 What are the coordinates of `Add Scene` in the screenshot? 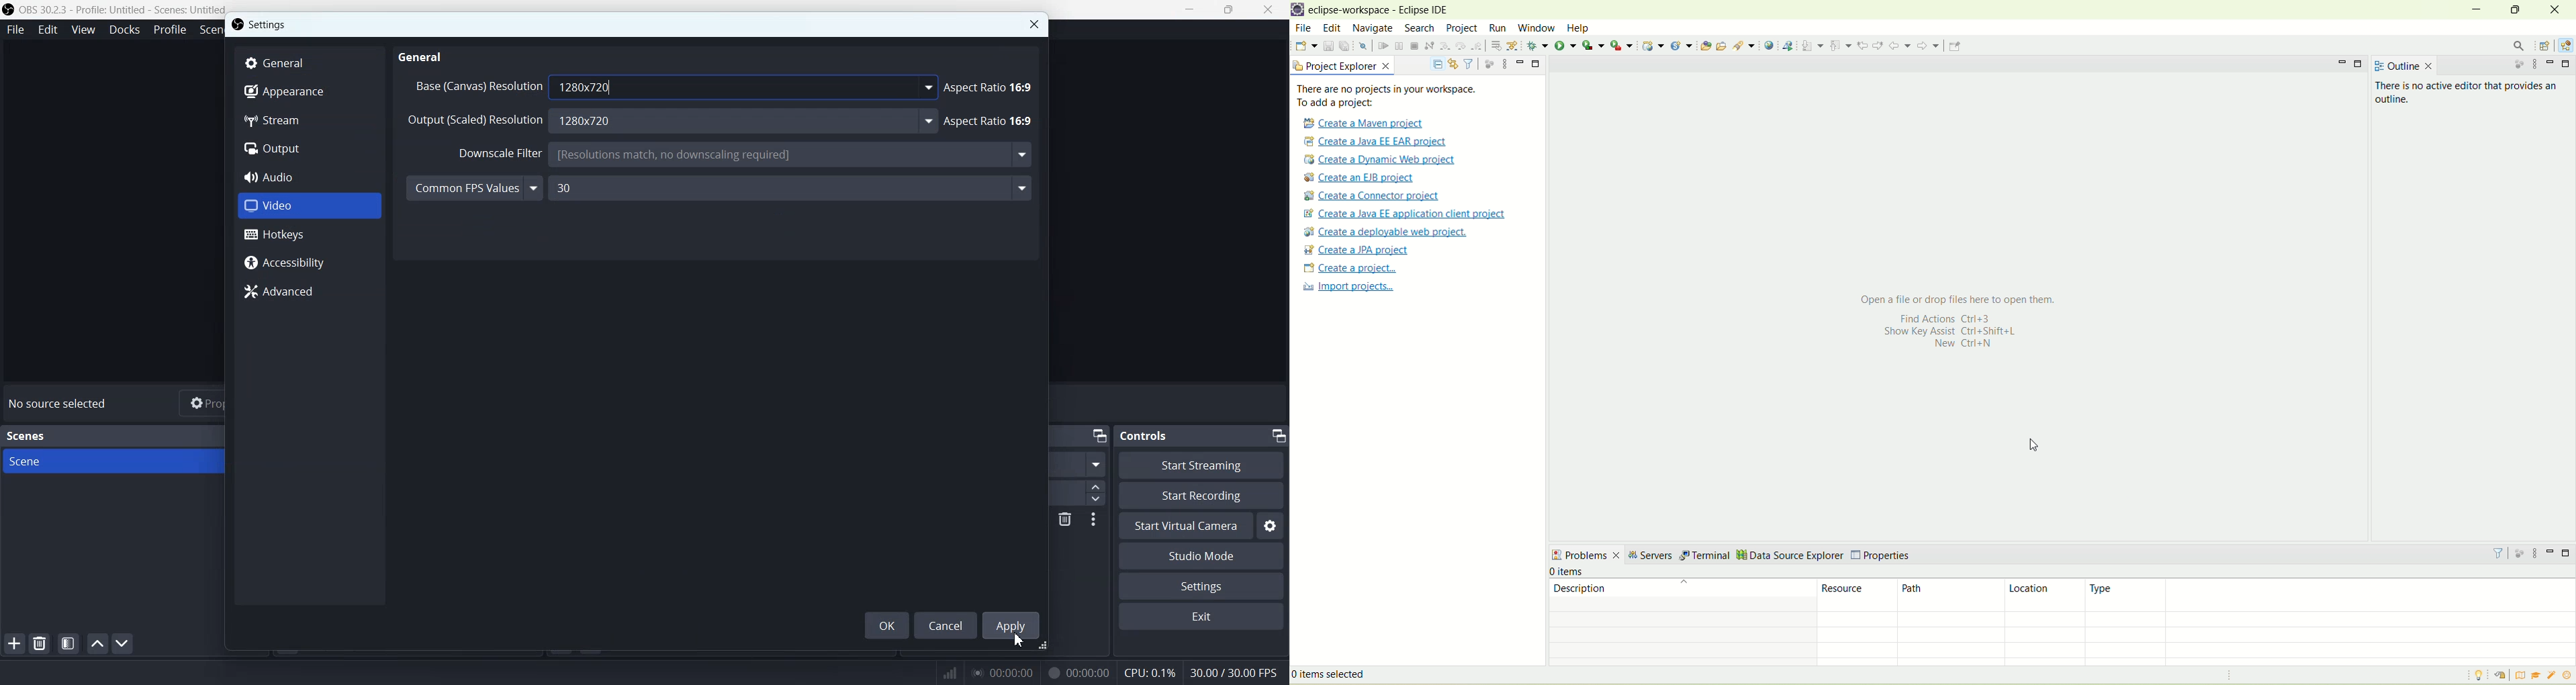 It's located at (13, 643).